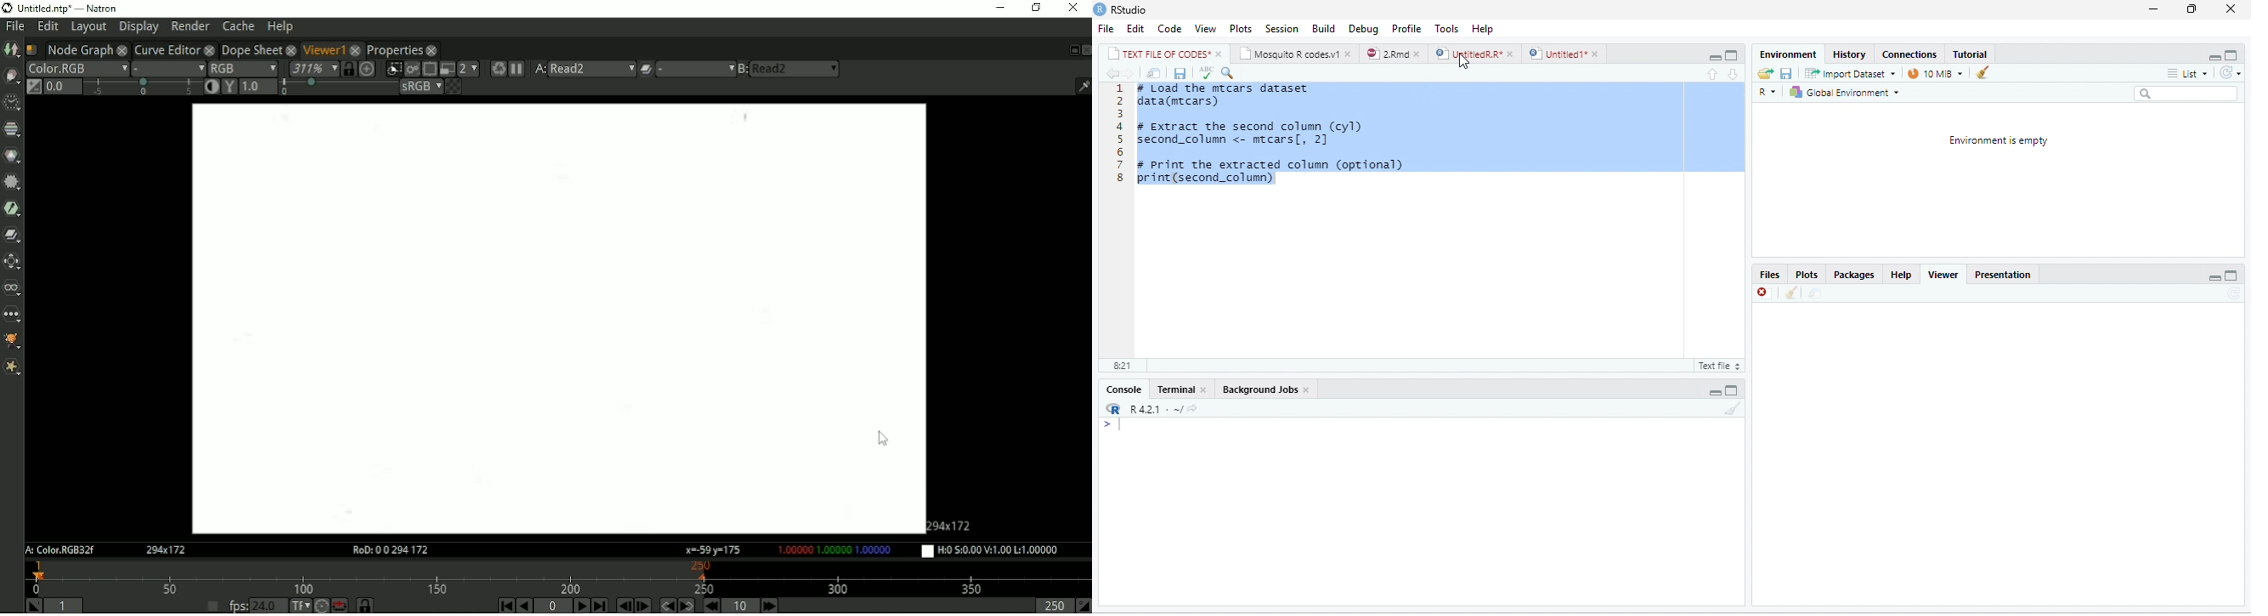 This screenshot has height=616, width=2268. What do you see at coordinates (1788, 73) in the screenshot?
I see `save ` at bounding box center [1788, 73].